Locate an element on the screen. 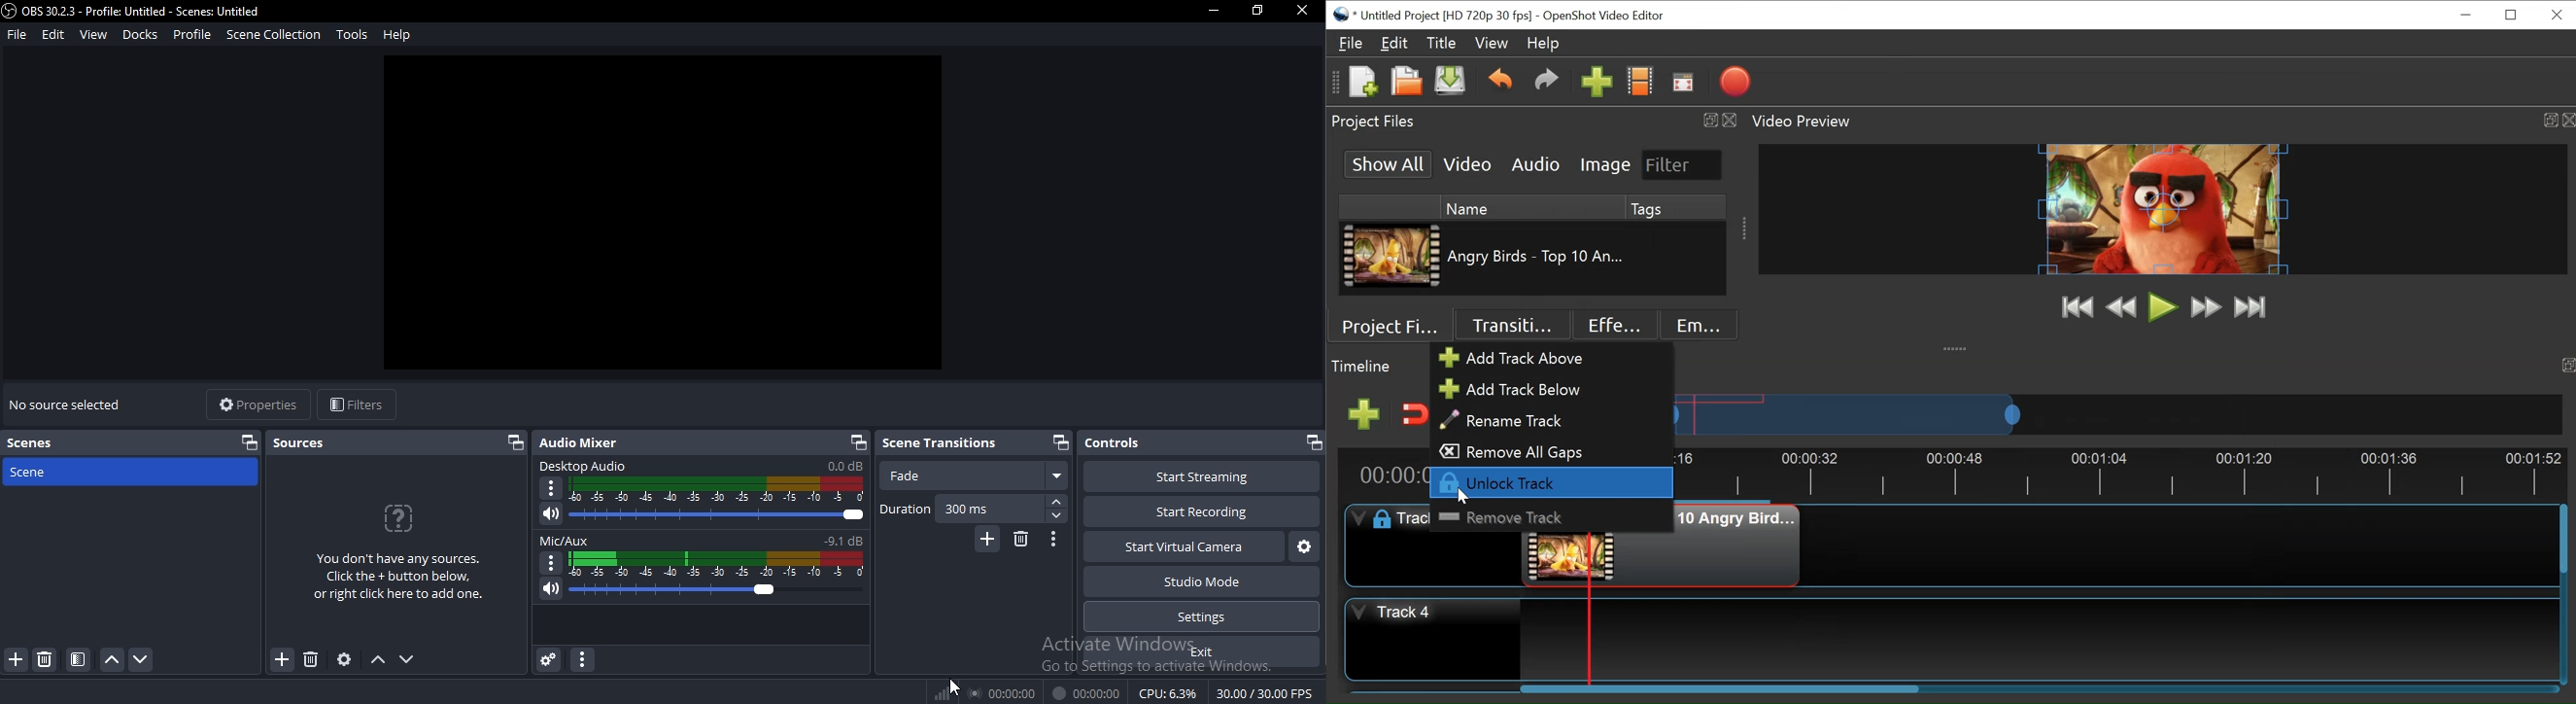 Image resolution: width=2576 pixels, height=728 pixels. help is located at coordinates (398, 34).